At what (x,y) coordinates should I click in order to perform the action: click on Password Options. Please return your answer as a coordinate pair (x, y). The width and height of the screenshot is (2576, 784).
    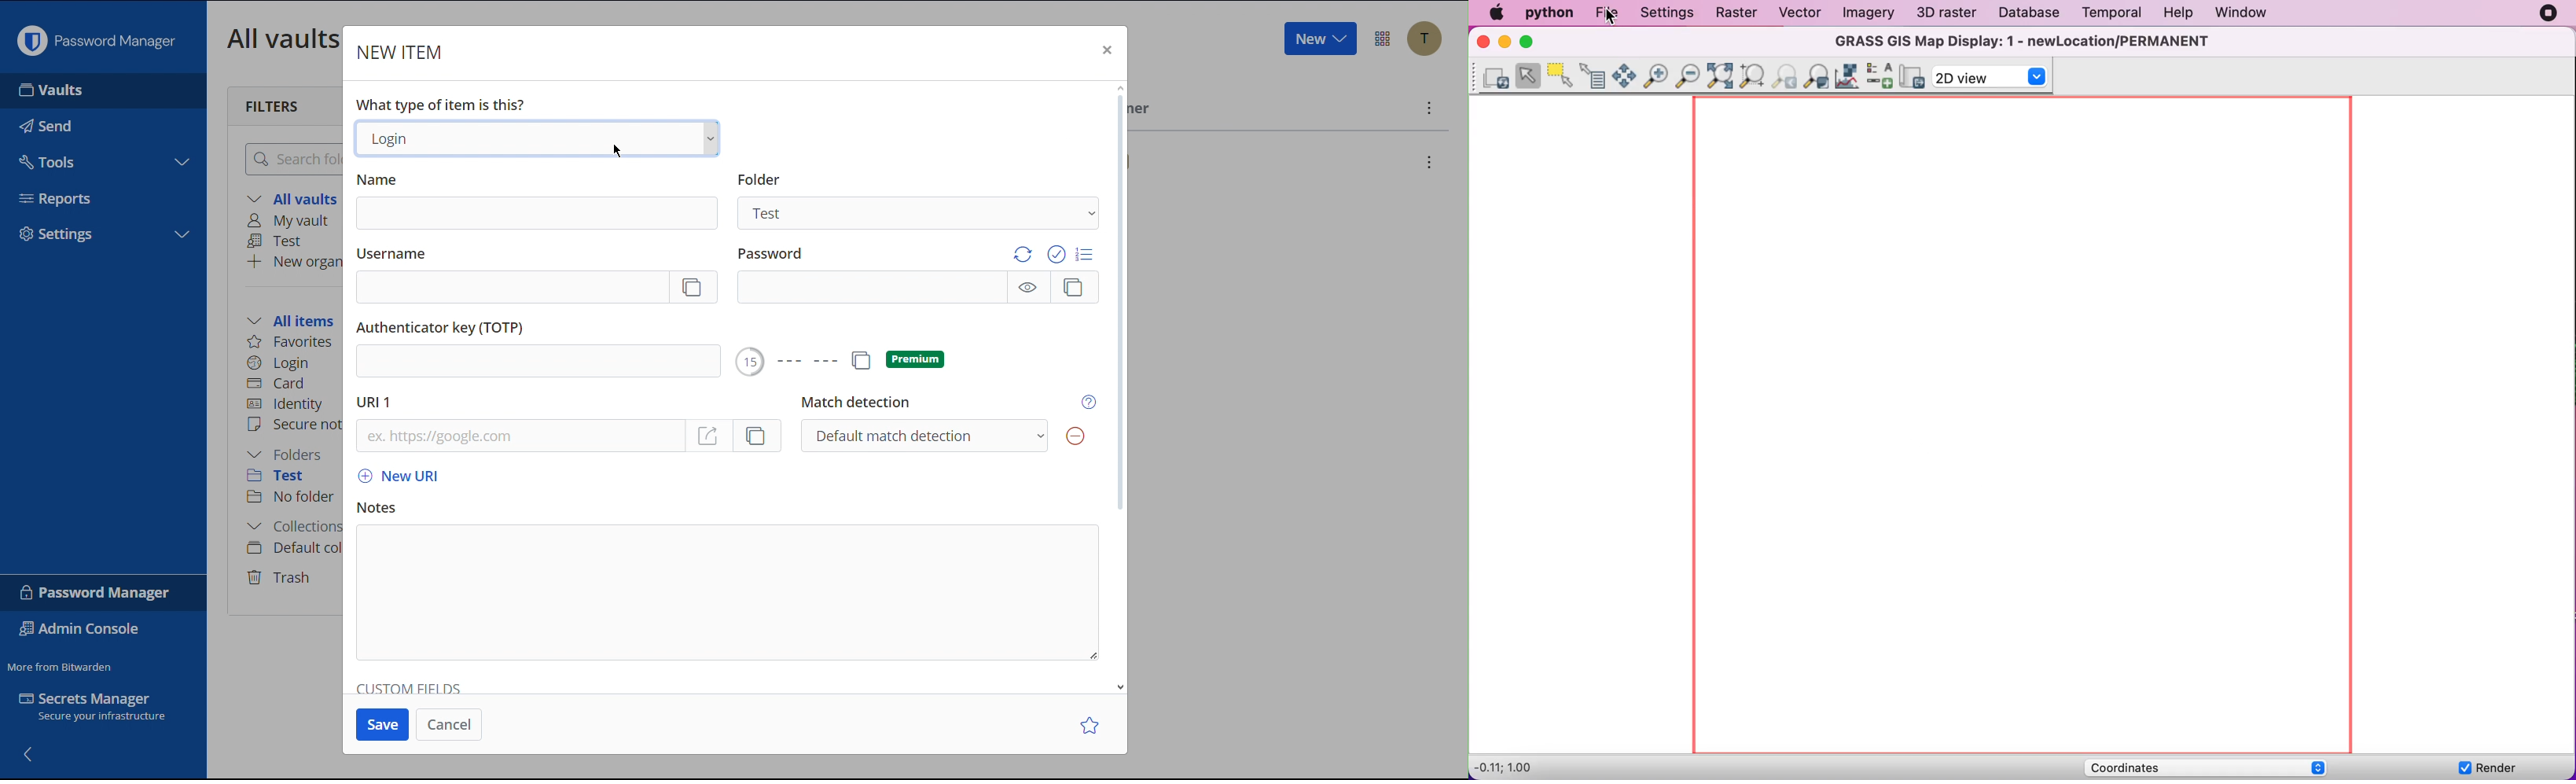
    Looking at the image, I should click on (1053, 254).